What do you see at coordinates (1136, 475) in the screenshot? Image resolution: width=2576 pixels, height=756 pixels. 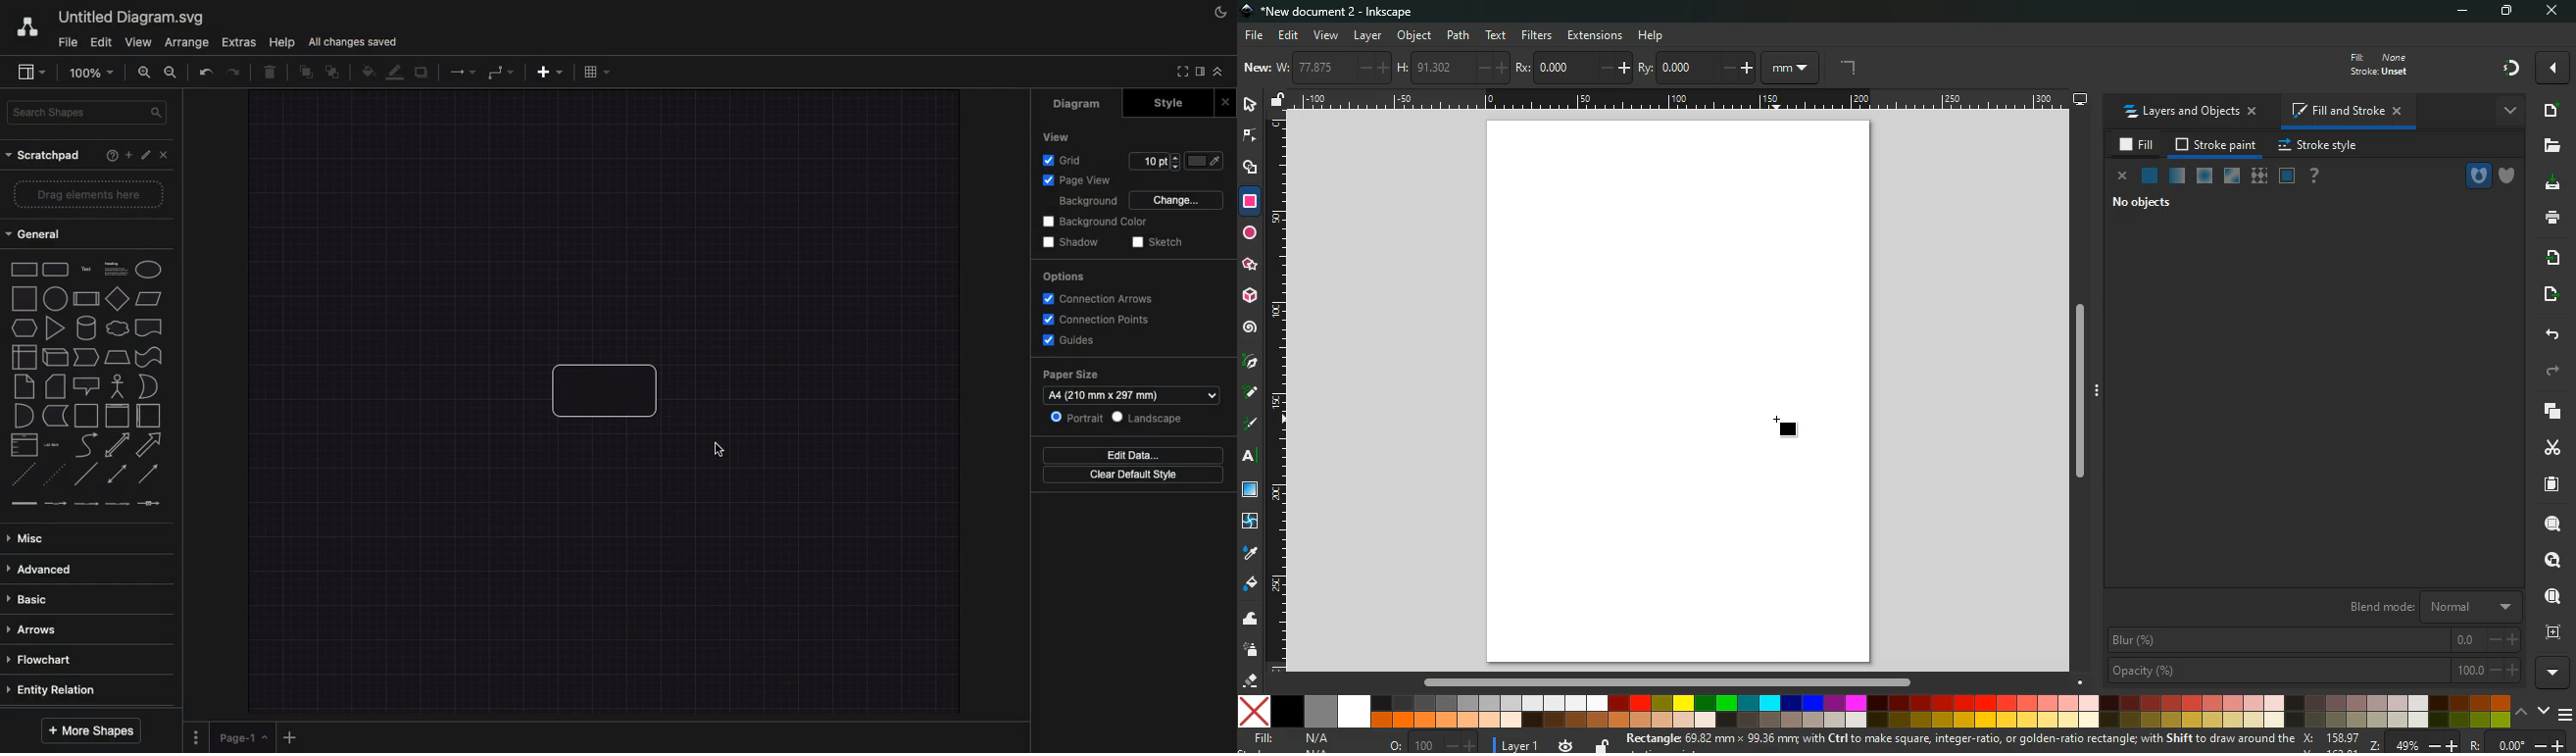 I see `Clear default style` at bounding box center [1136, 475].